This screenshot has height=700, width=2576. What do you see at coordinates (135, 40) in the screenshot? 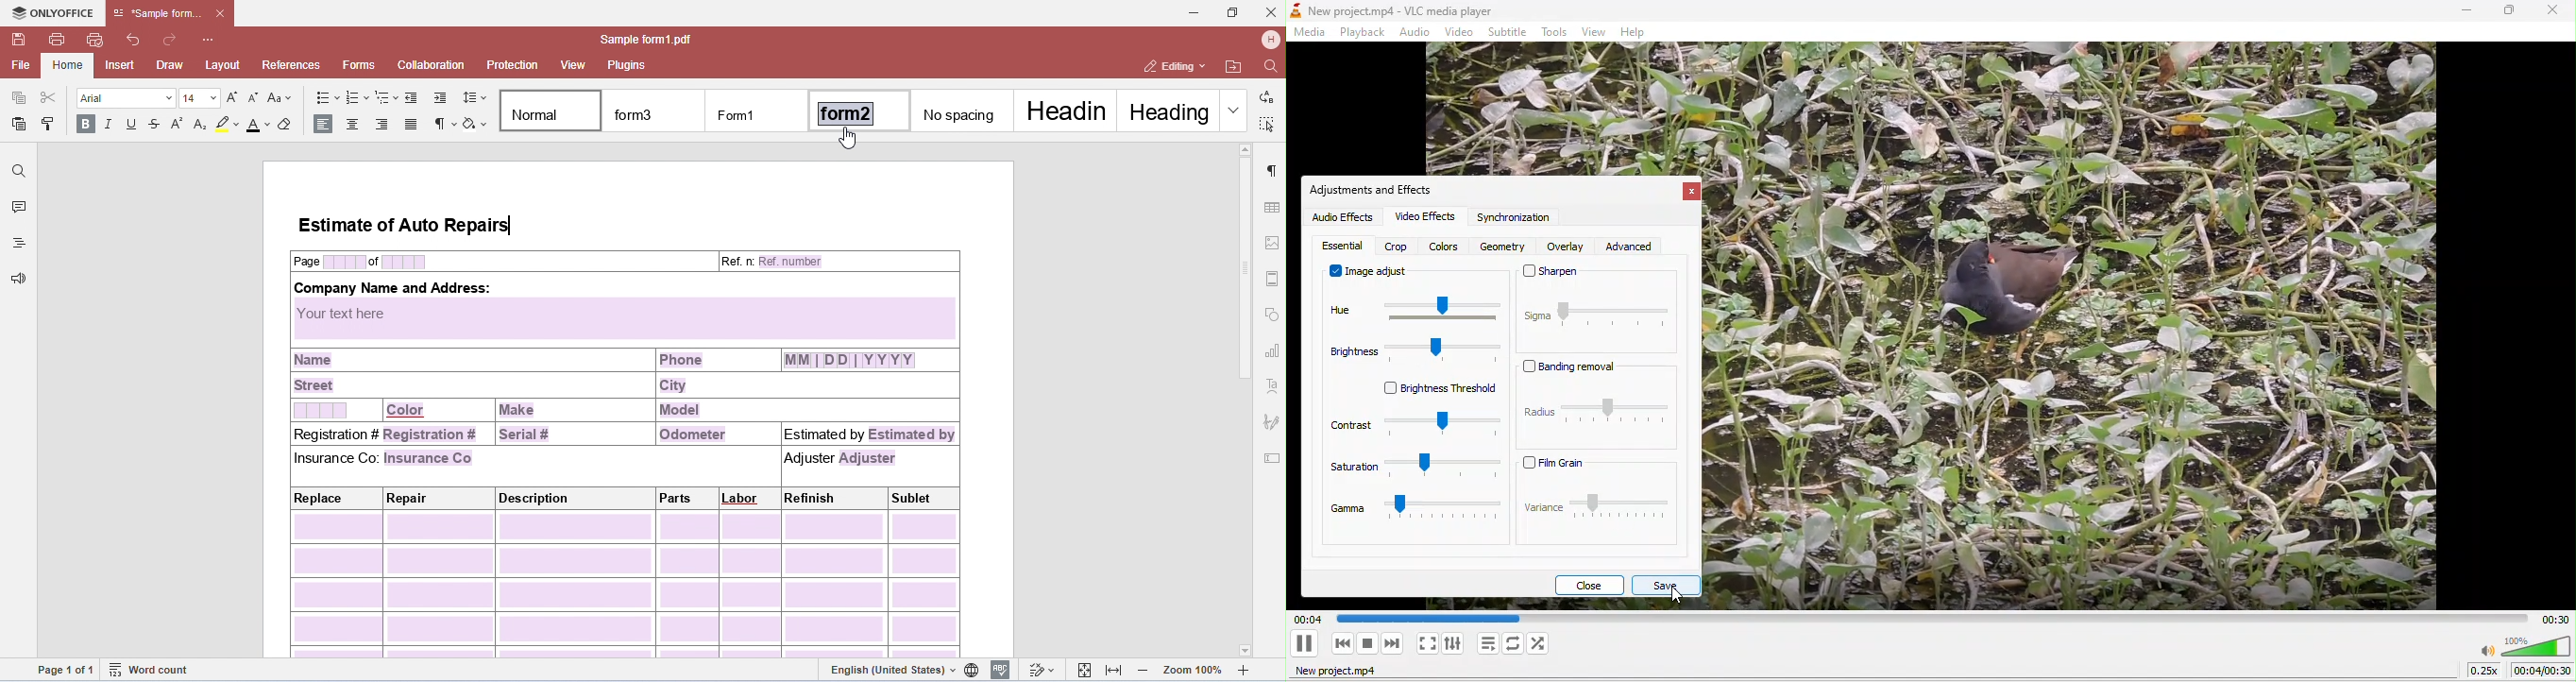
I see `undo` at bounding box center [135, 40].